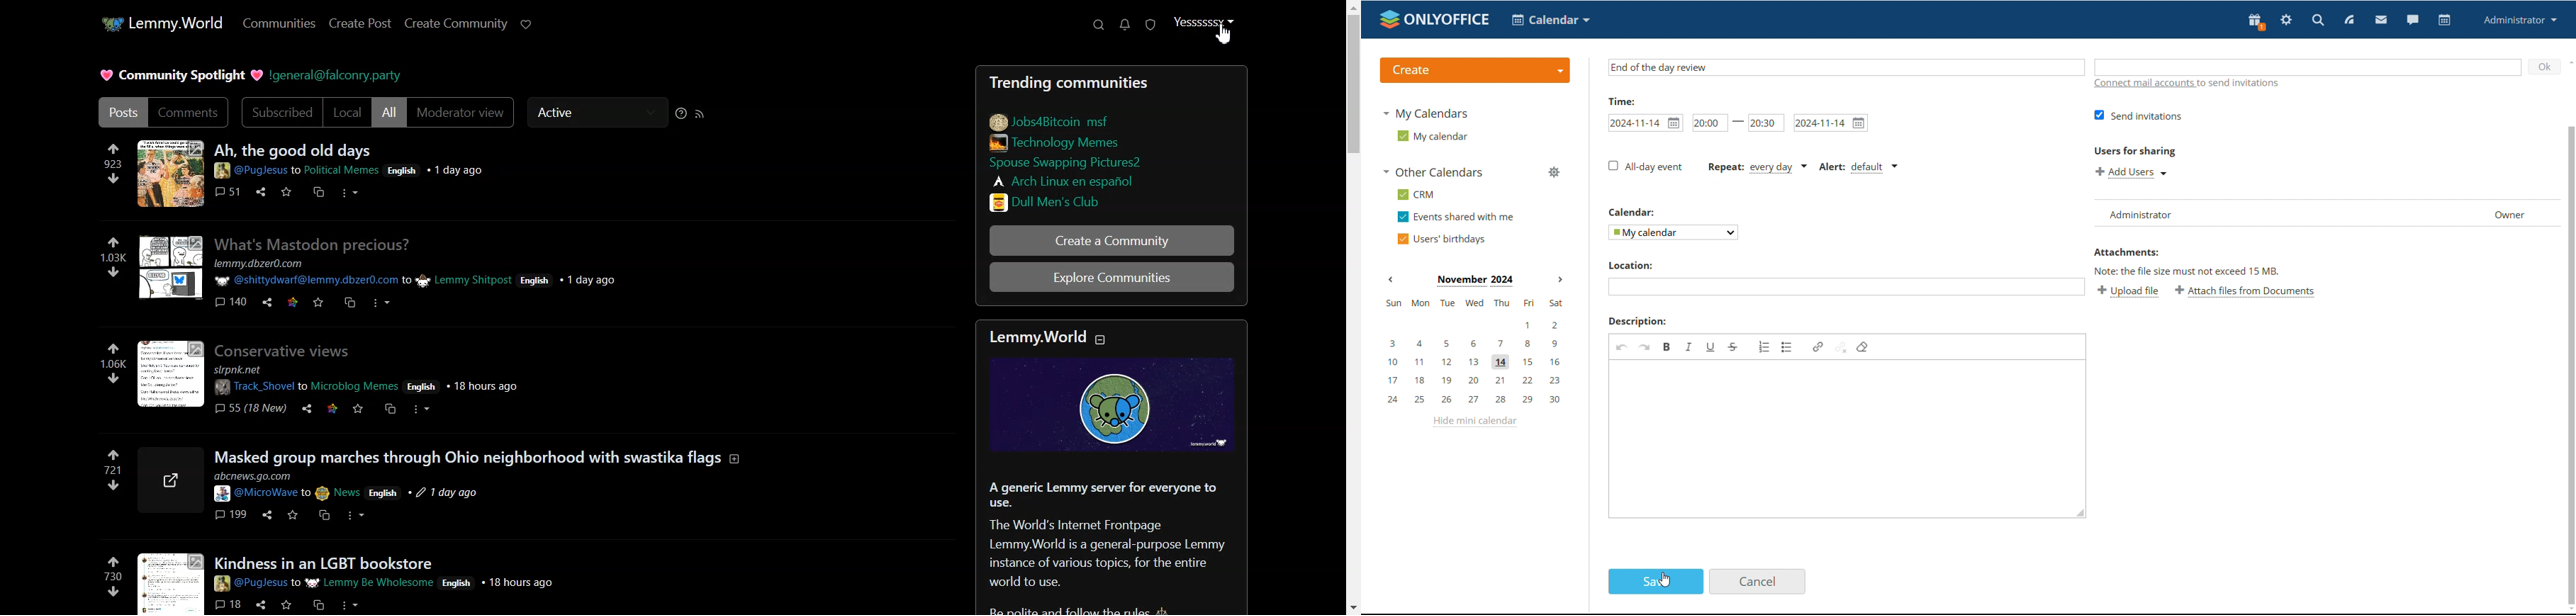 The width and height of the screenshot is (2576, 616). Describe the element at coordinates (1631, 266) in the screenshot. I see `Location` at that location.